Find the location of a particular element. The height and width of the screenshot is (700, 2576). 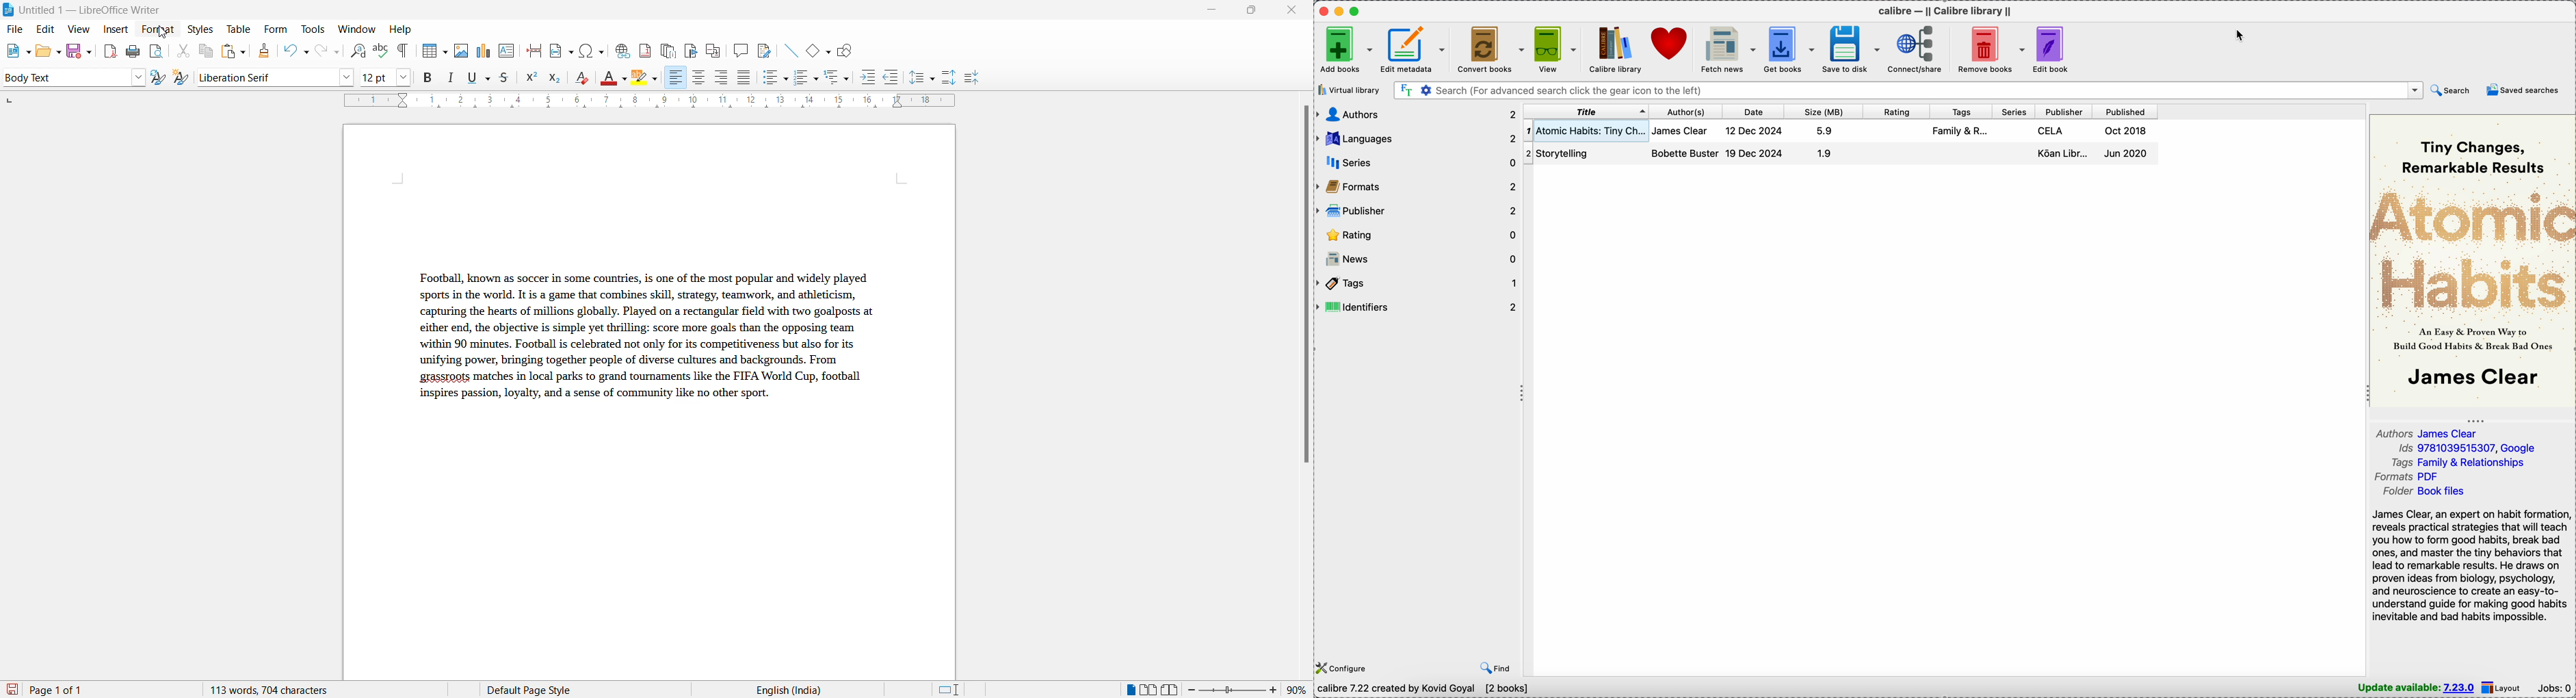

zoom slider is located at coordinates (1234, 690).